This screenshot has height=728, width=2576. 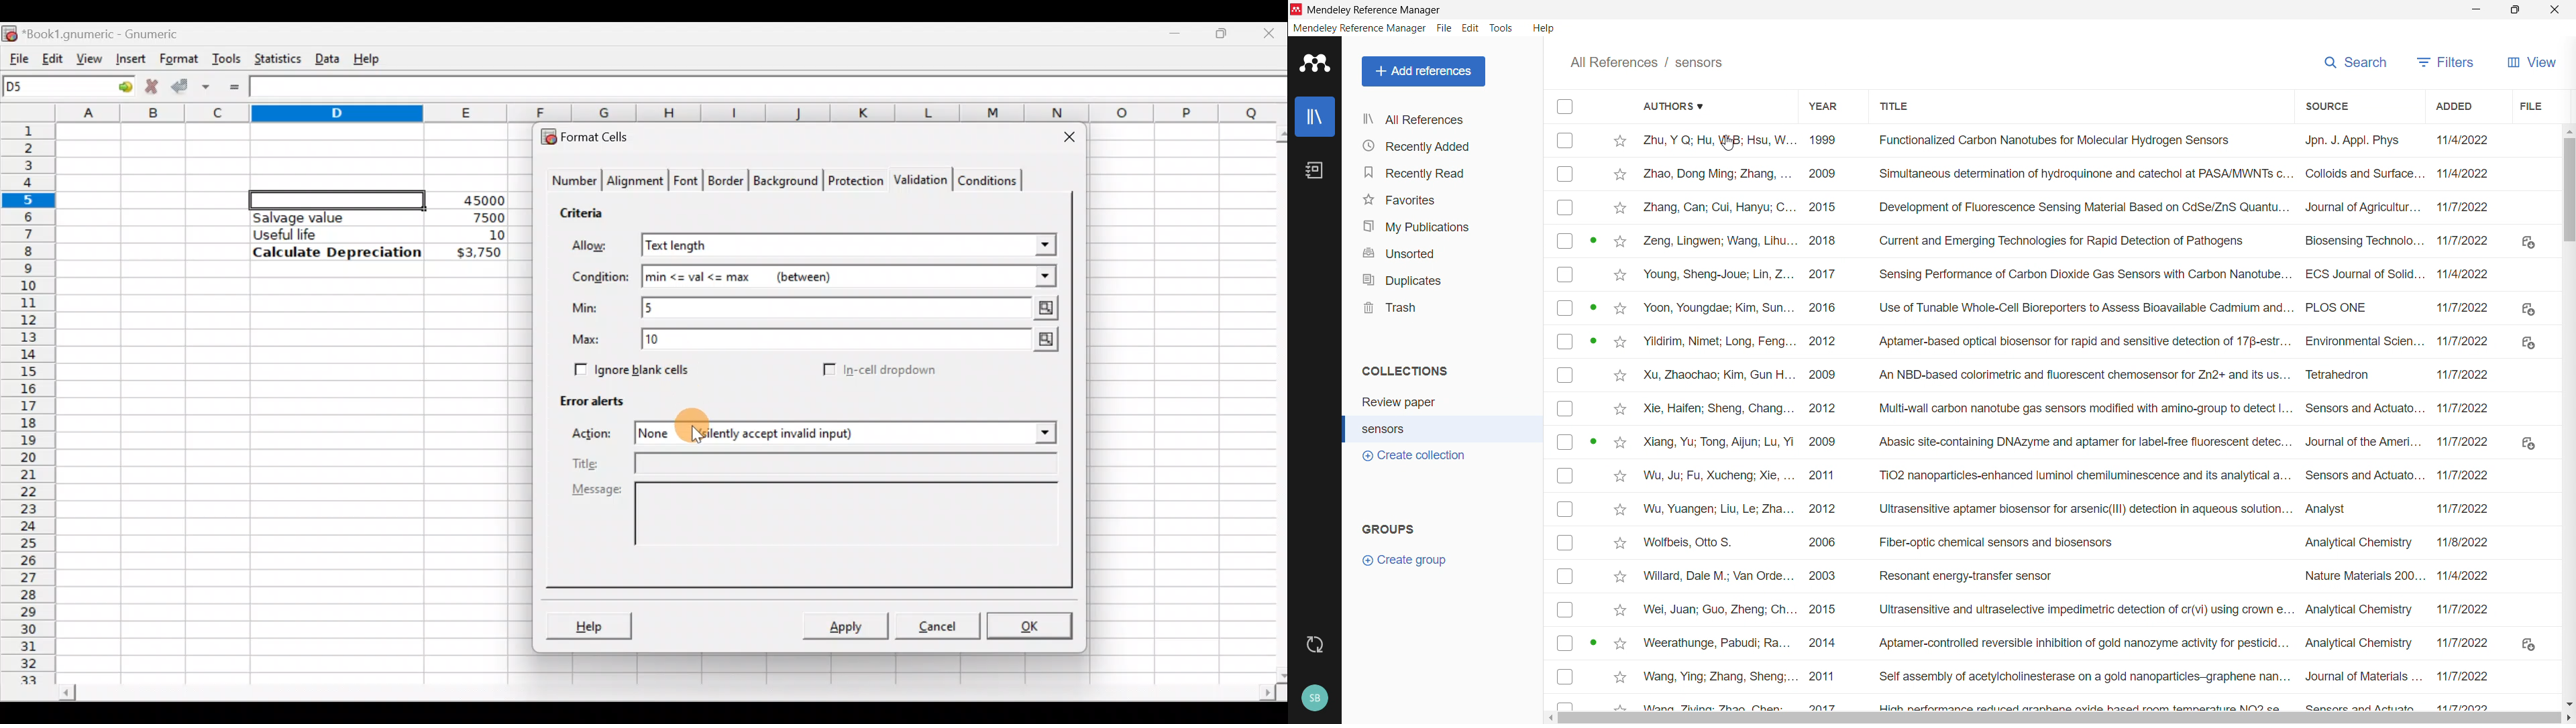 What do you see at coordinates (1446, 254) in the screenshot?
I see `Unsorted ` at bounding box center [1446, 254].